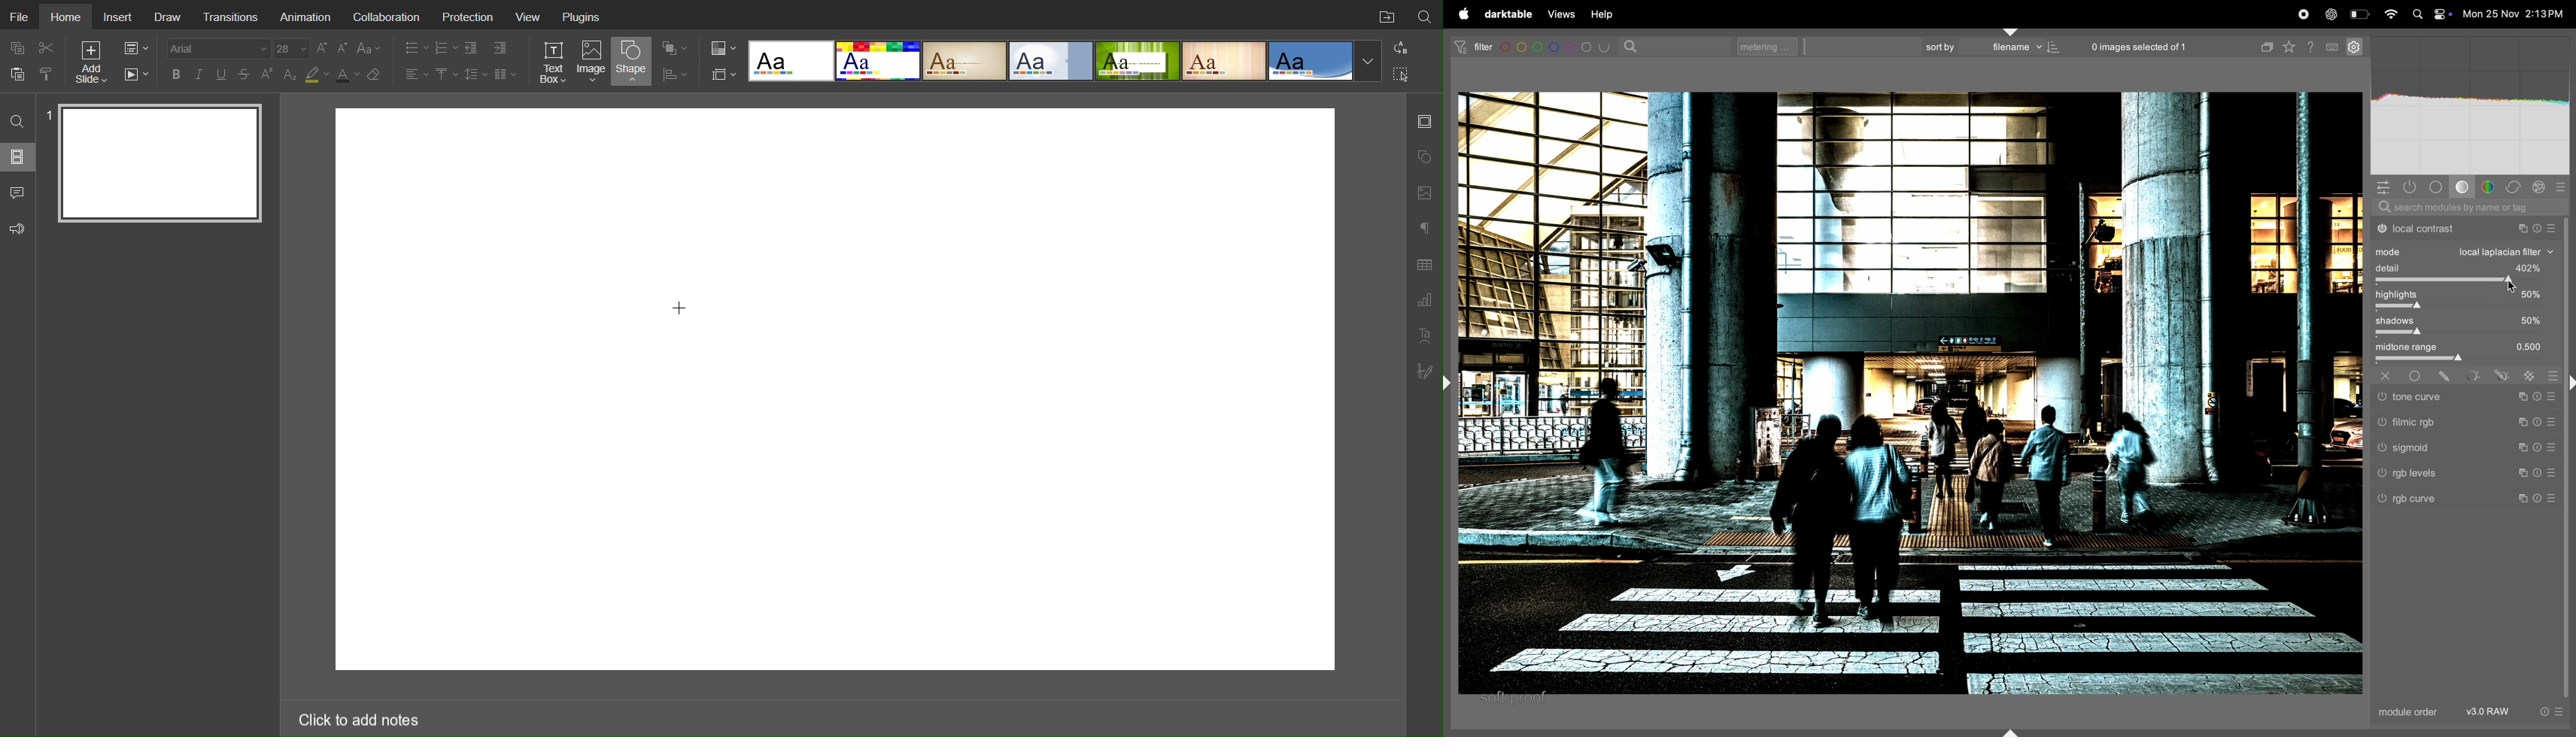 The image size is (2576, 756). Describe the element at coordinates (1423, 226) in the screenshot. I see `Paragraph Settings` at that location.